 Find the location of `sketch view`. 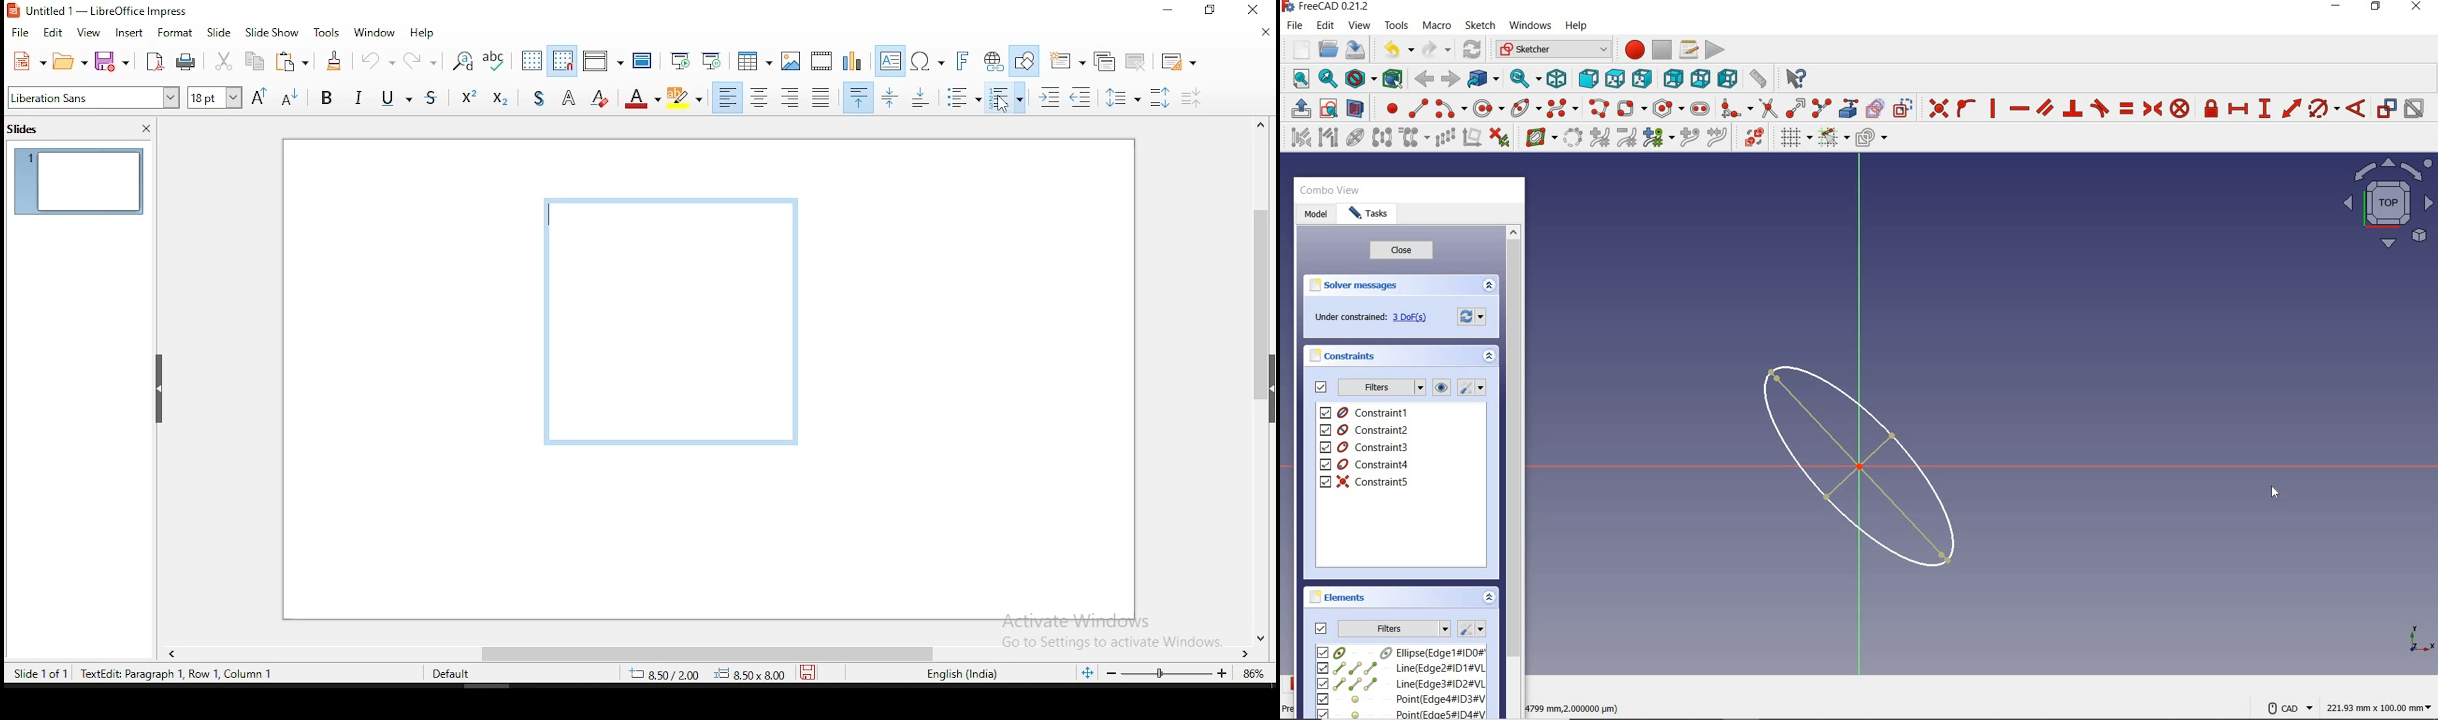

sketch view is located at coordinates (2386, 203).